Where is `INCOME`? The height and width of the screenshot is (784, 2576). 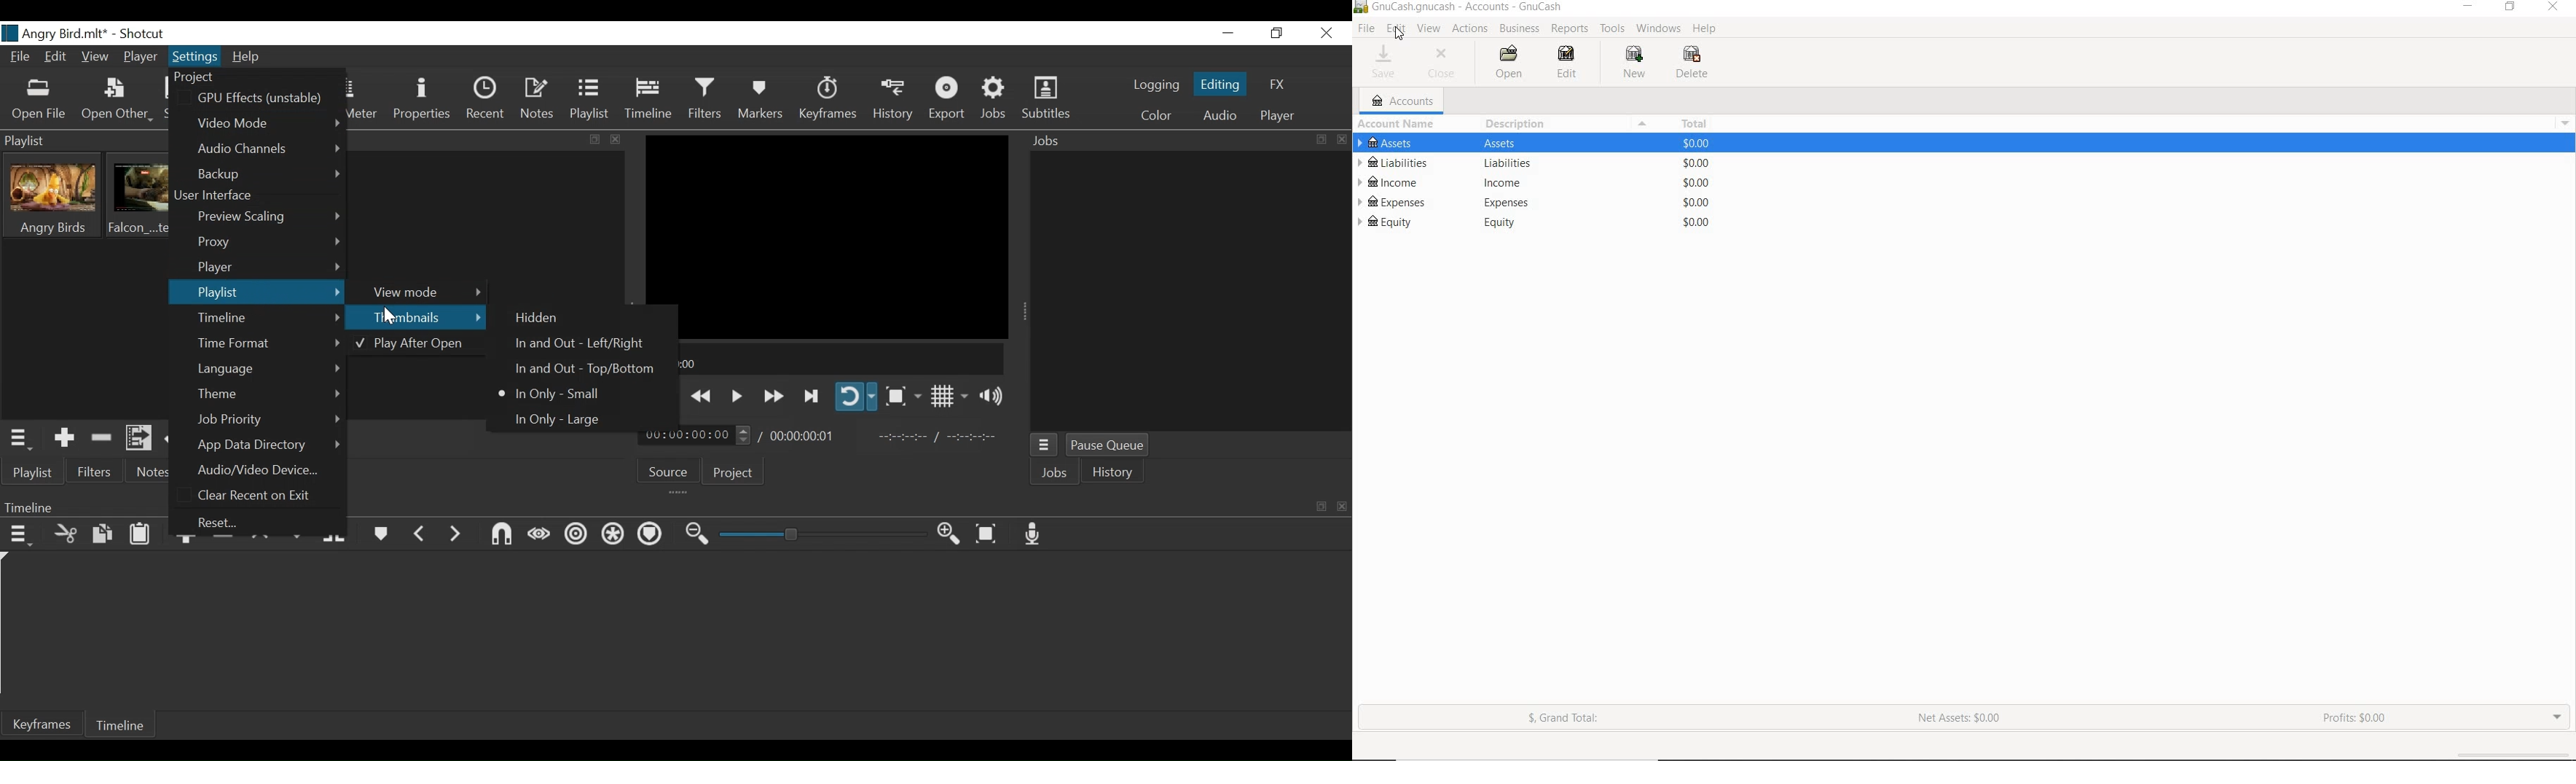 INCOME is located at coordinates (1532, 182).